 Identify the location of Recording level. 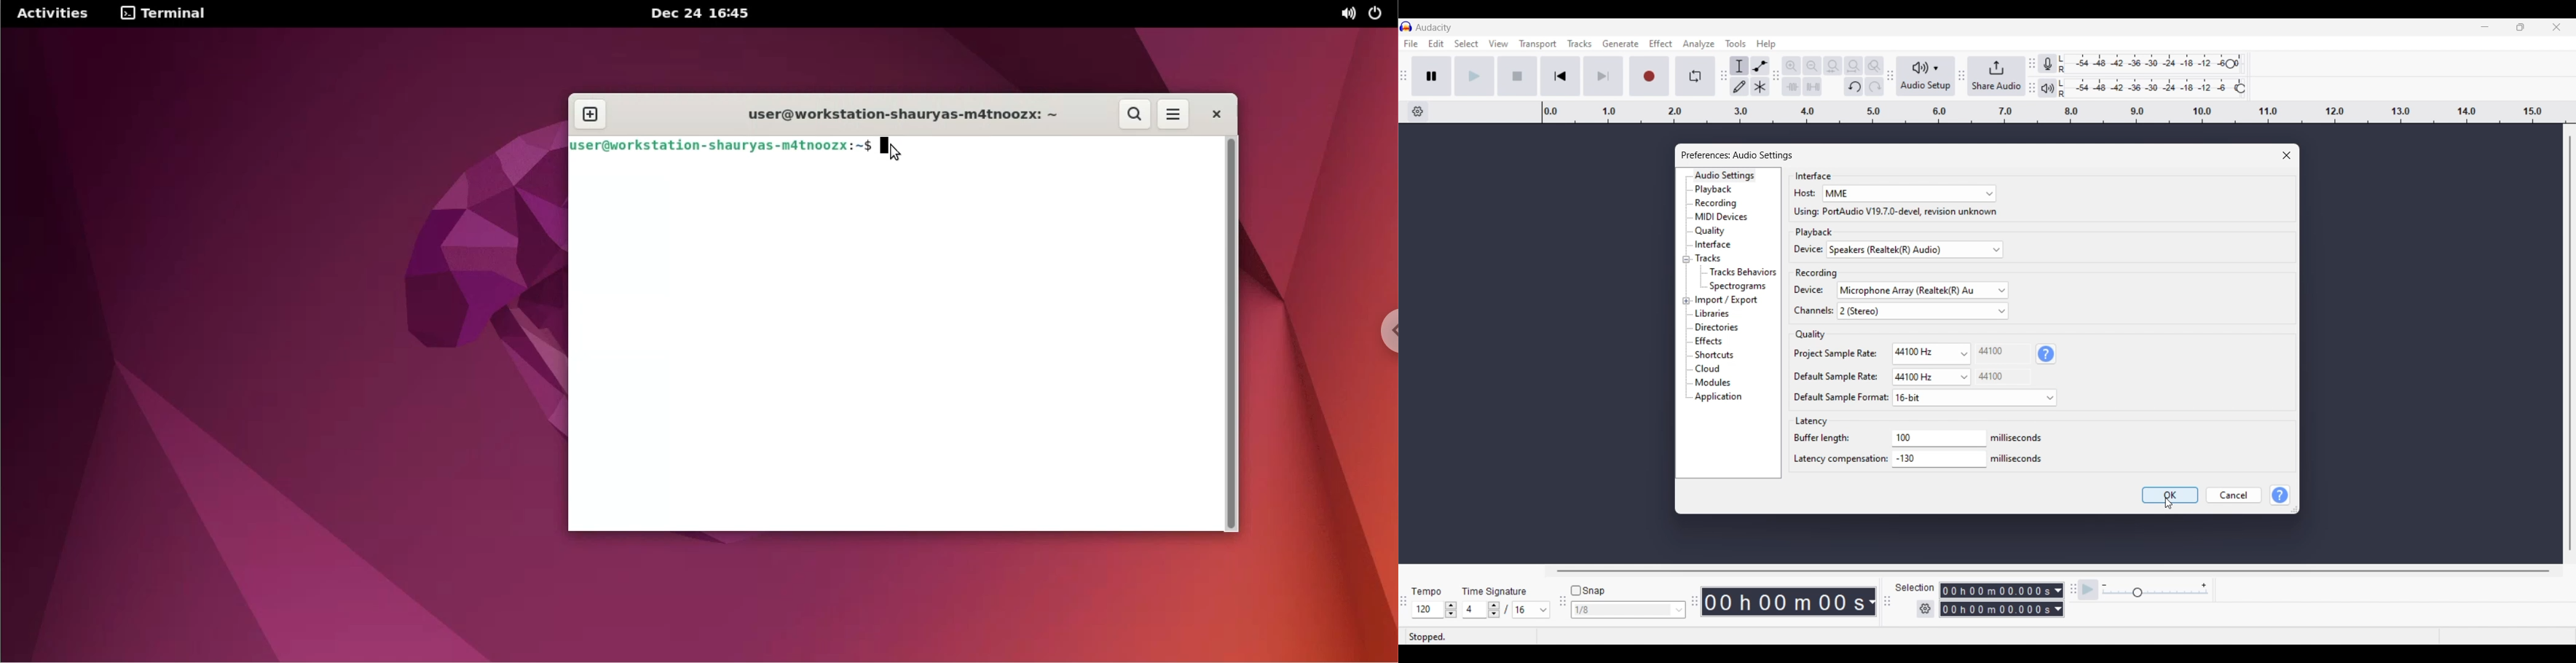
(2150, 64).